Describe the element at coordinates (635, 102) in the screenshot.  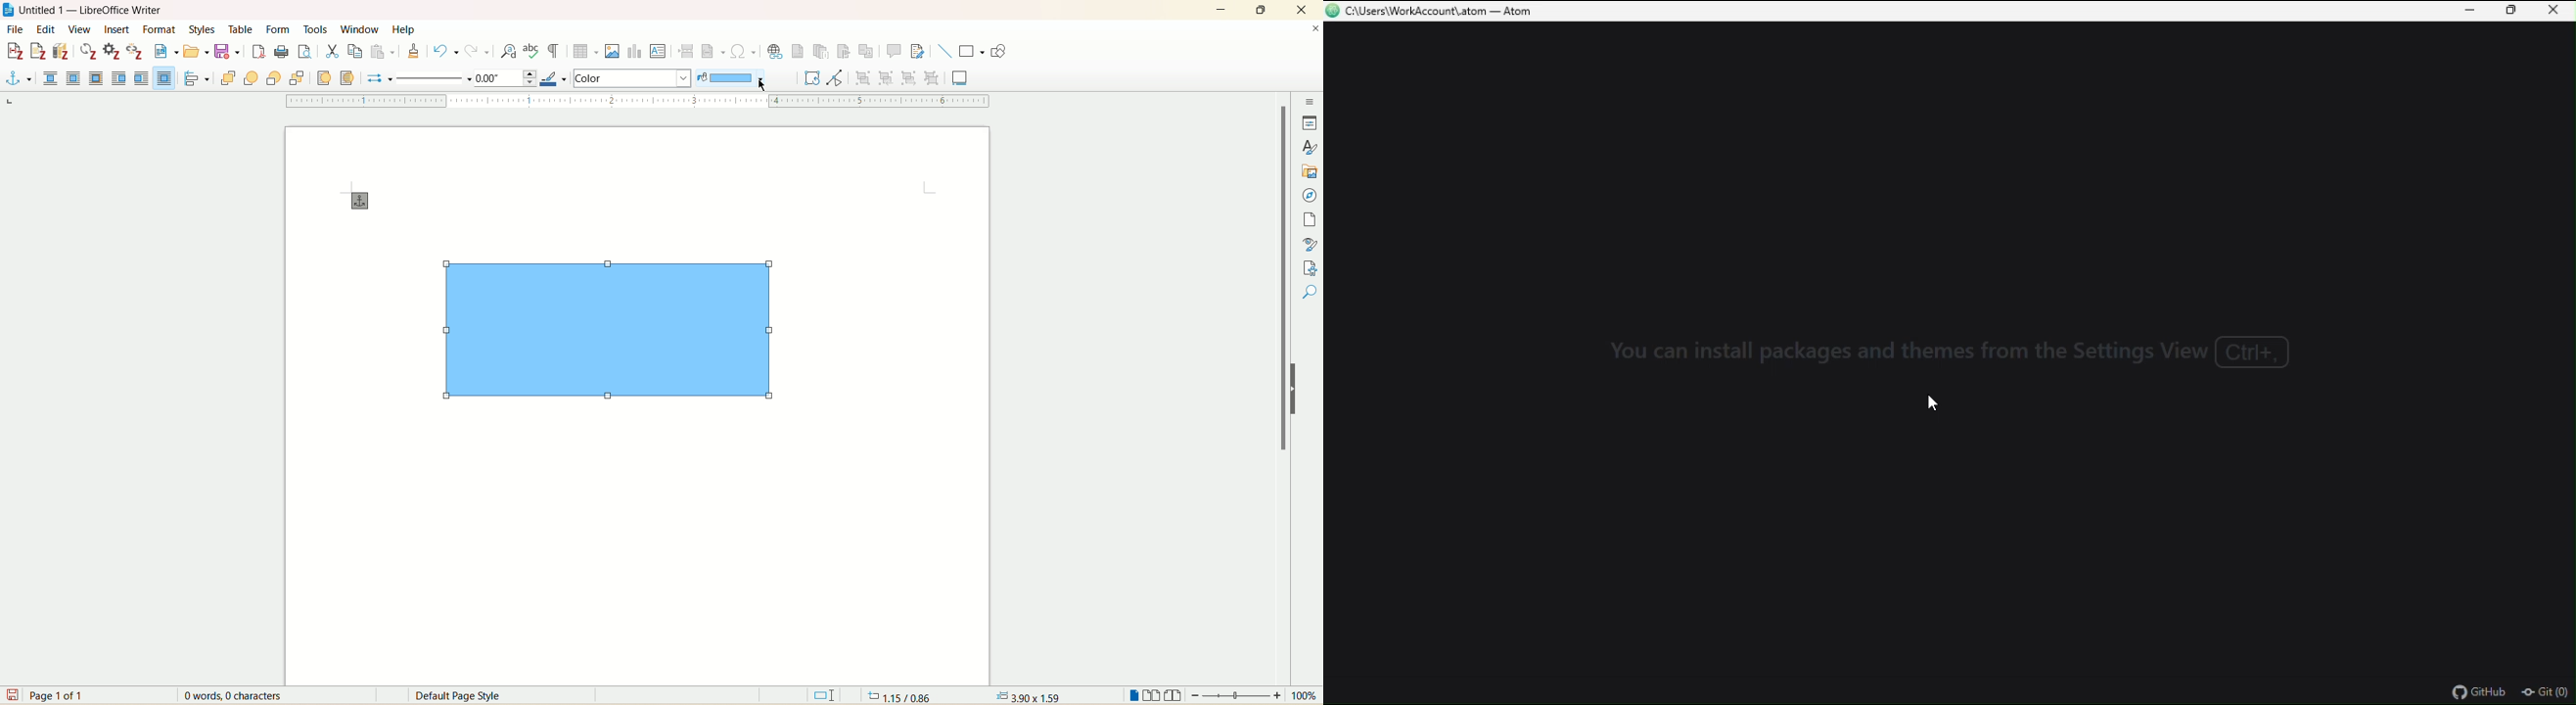
I see `ruler bar` at that location.